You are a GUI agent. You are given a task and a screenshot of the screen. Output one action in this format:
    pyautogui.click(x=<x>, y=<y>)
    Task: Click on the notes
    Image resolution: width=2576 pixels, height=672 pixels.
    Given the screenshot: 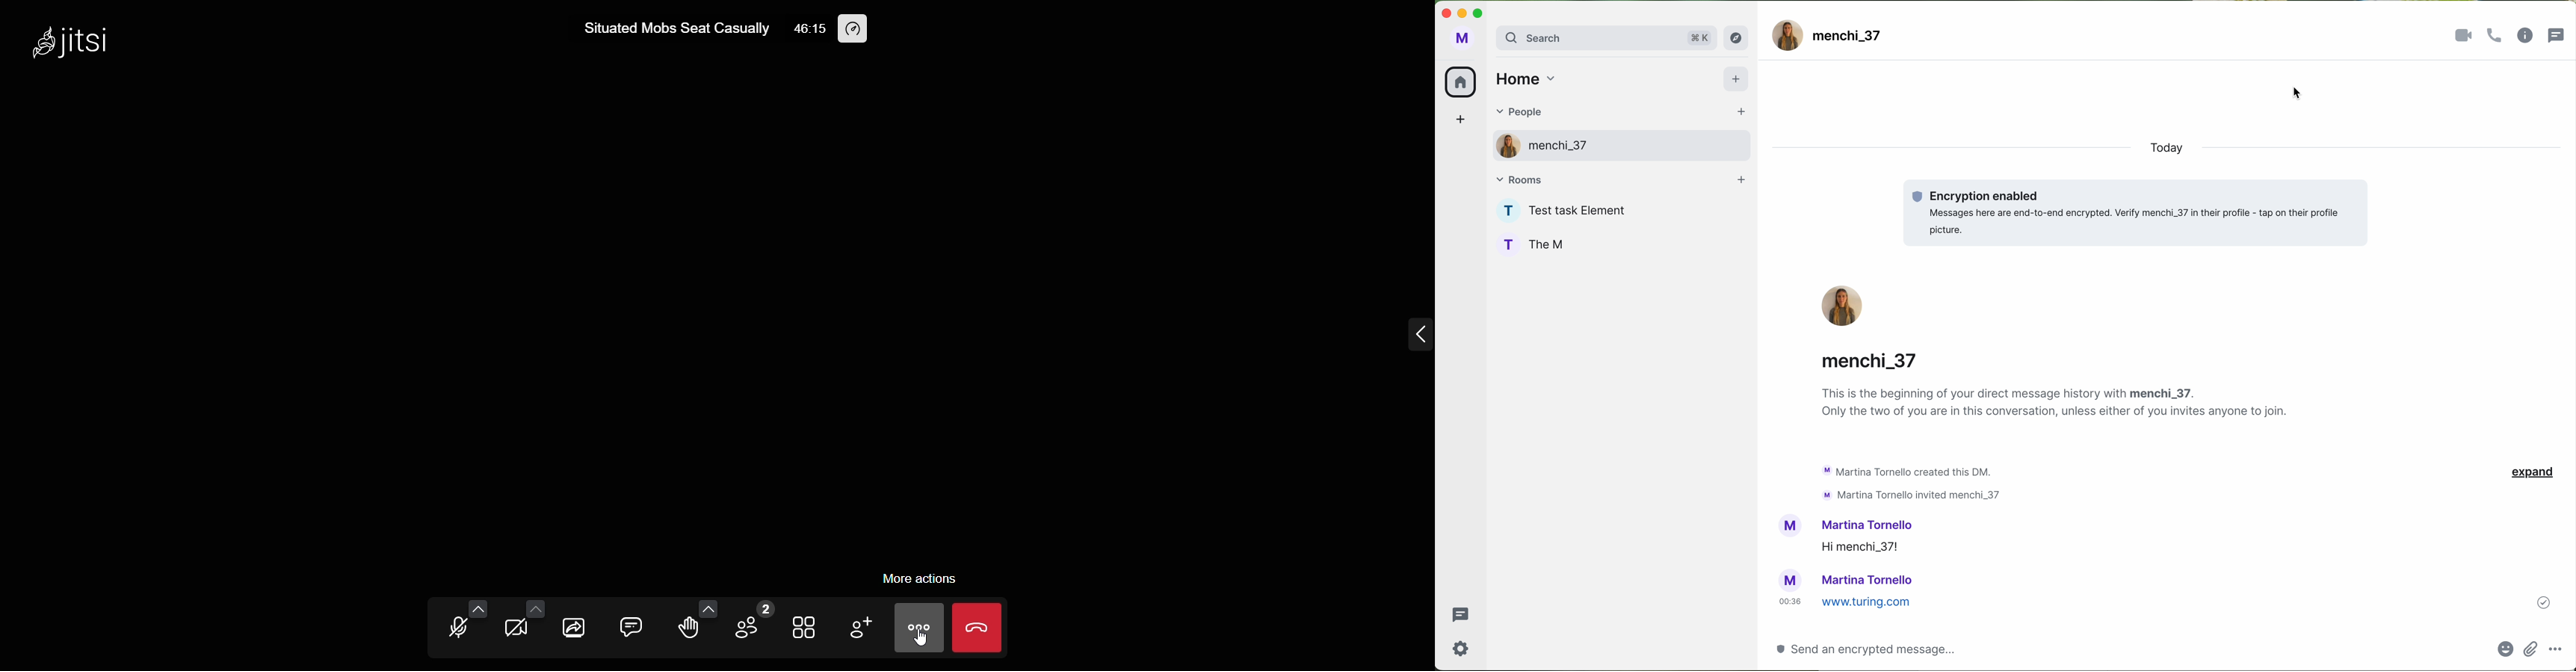 What is the action you would take?
    pyautogui.click(x=2056, y=409)
    